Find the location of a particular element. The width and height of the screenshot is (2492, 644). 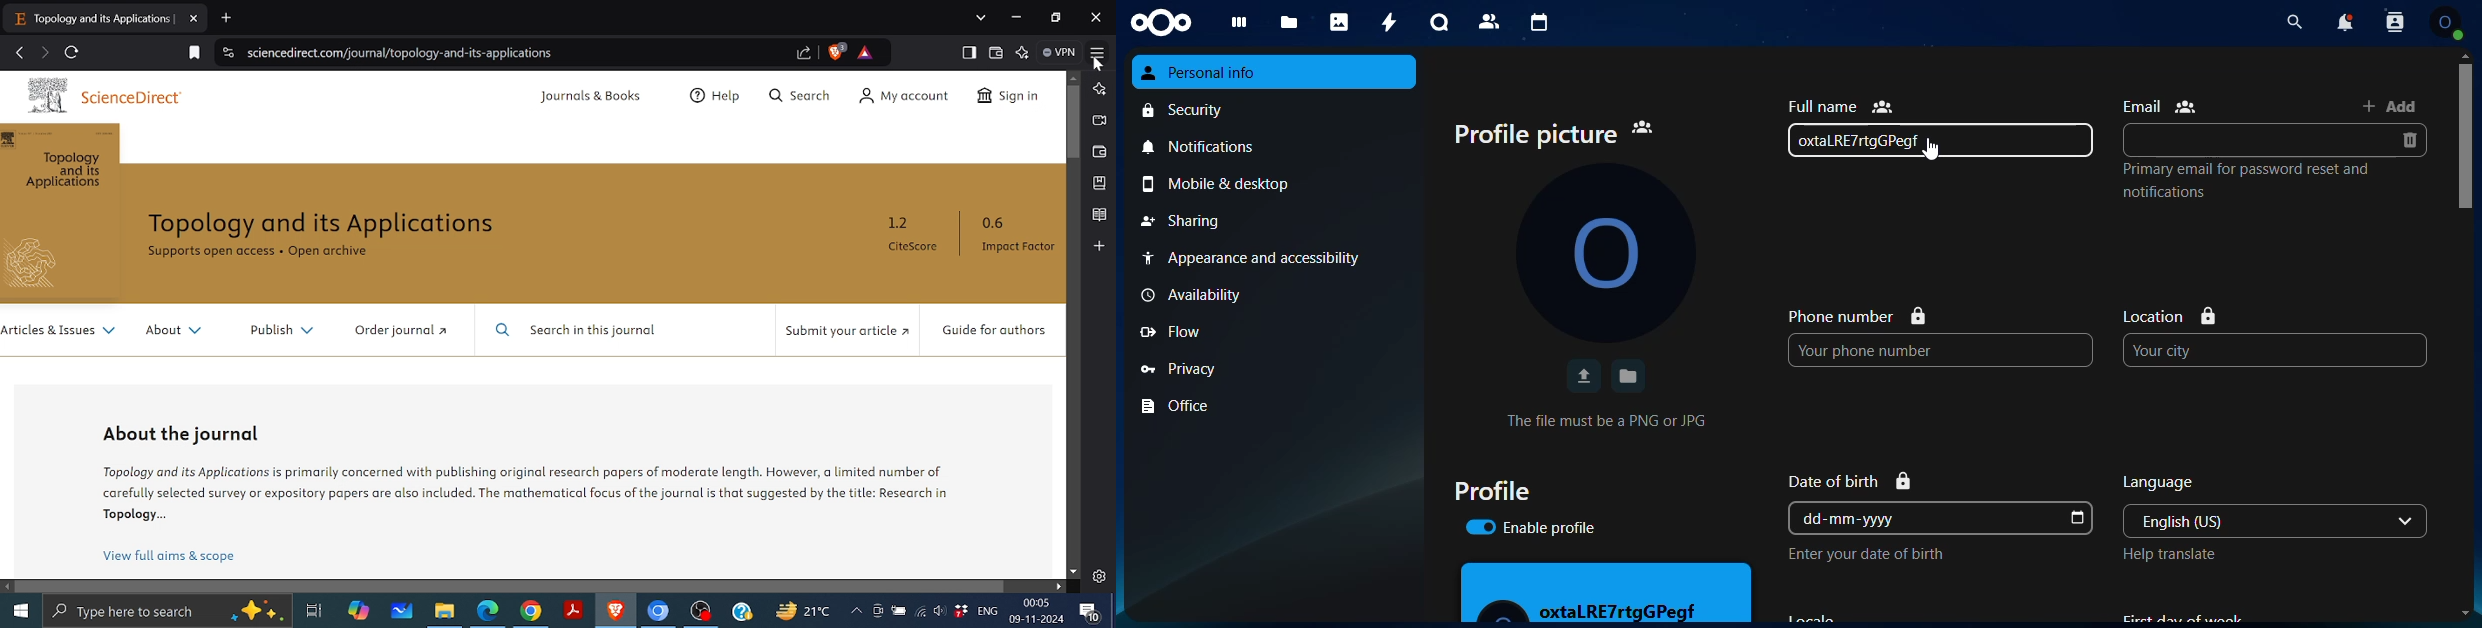

dashboard is located at coordinates (1233, 26).